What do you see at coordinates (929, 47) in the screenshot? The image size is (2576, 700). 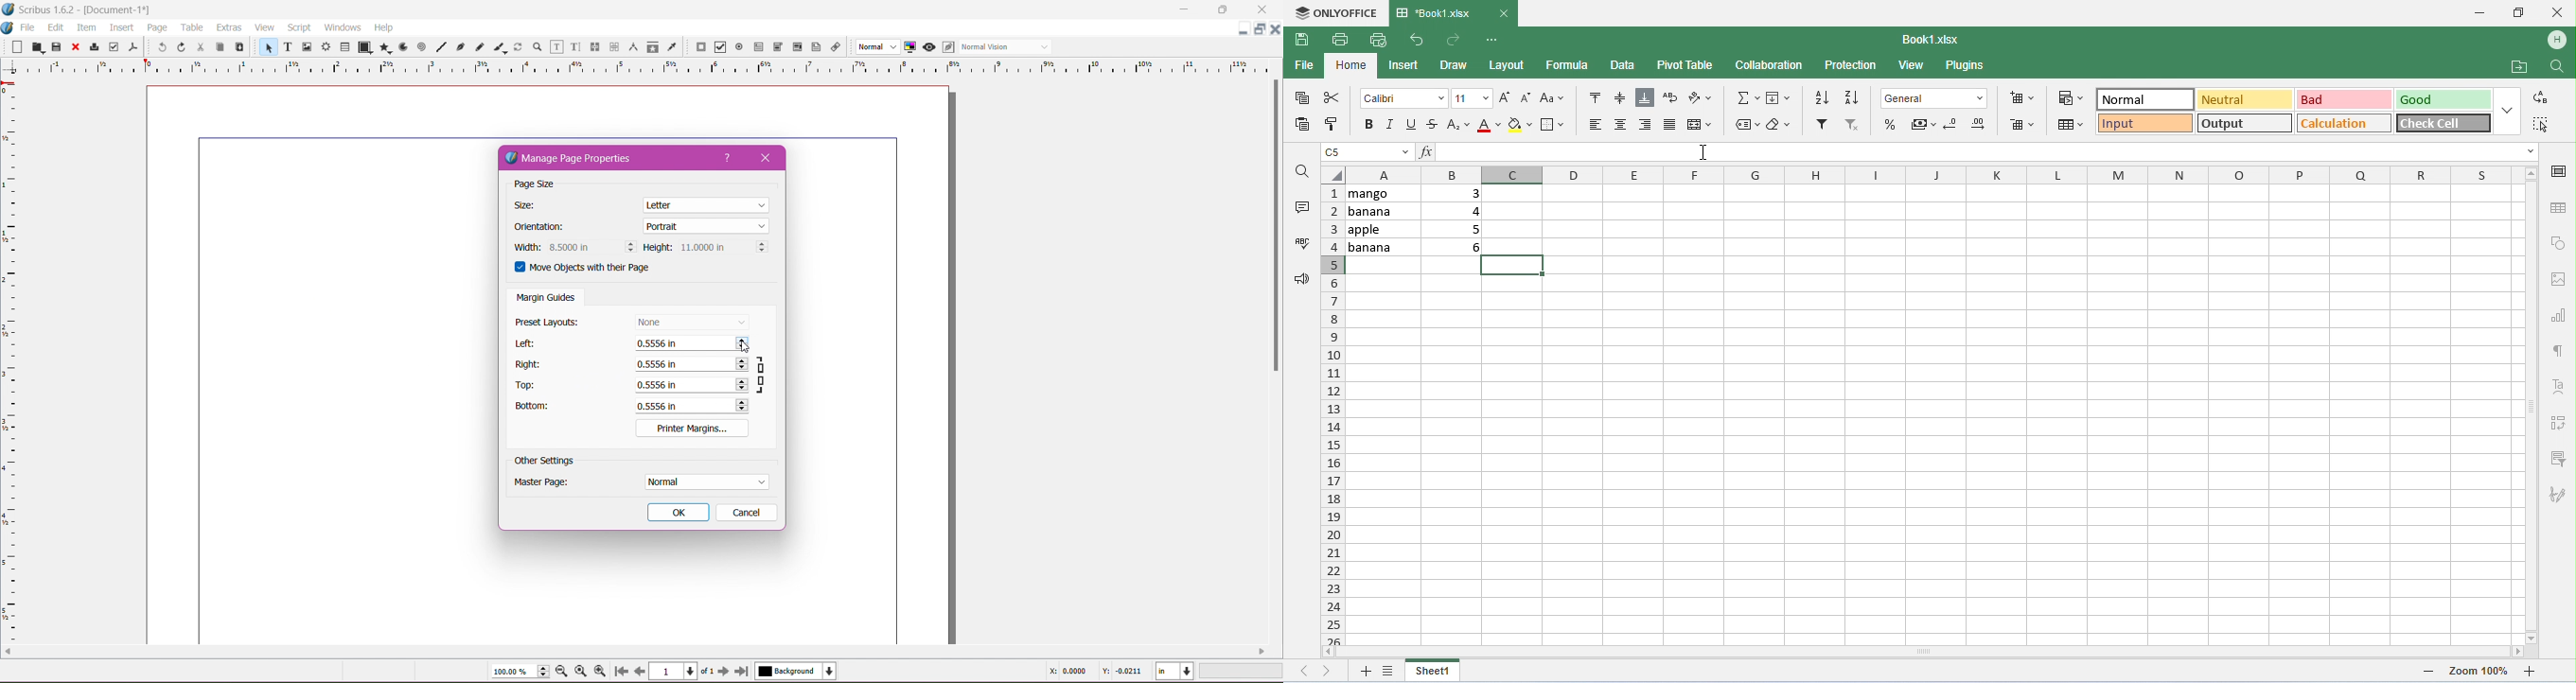 I see `Preview mode` at bounding box center [929, 47].